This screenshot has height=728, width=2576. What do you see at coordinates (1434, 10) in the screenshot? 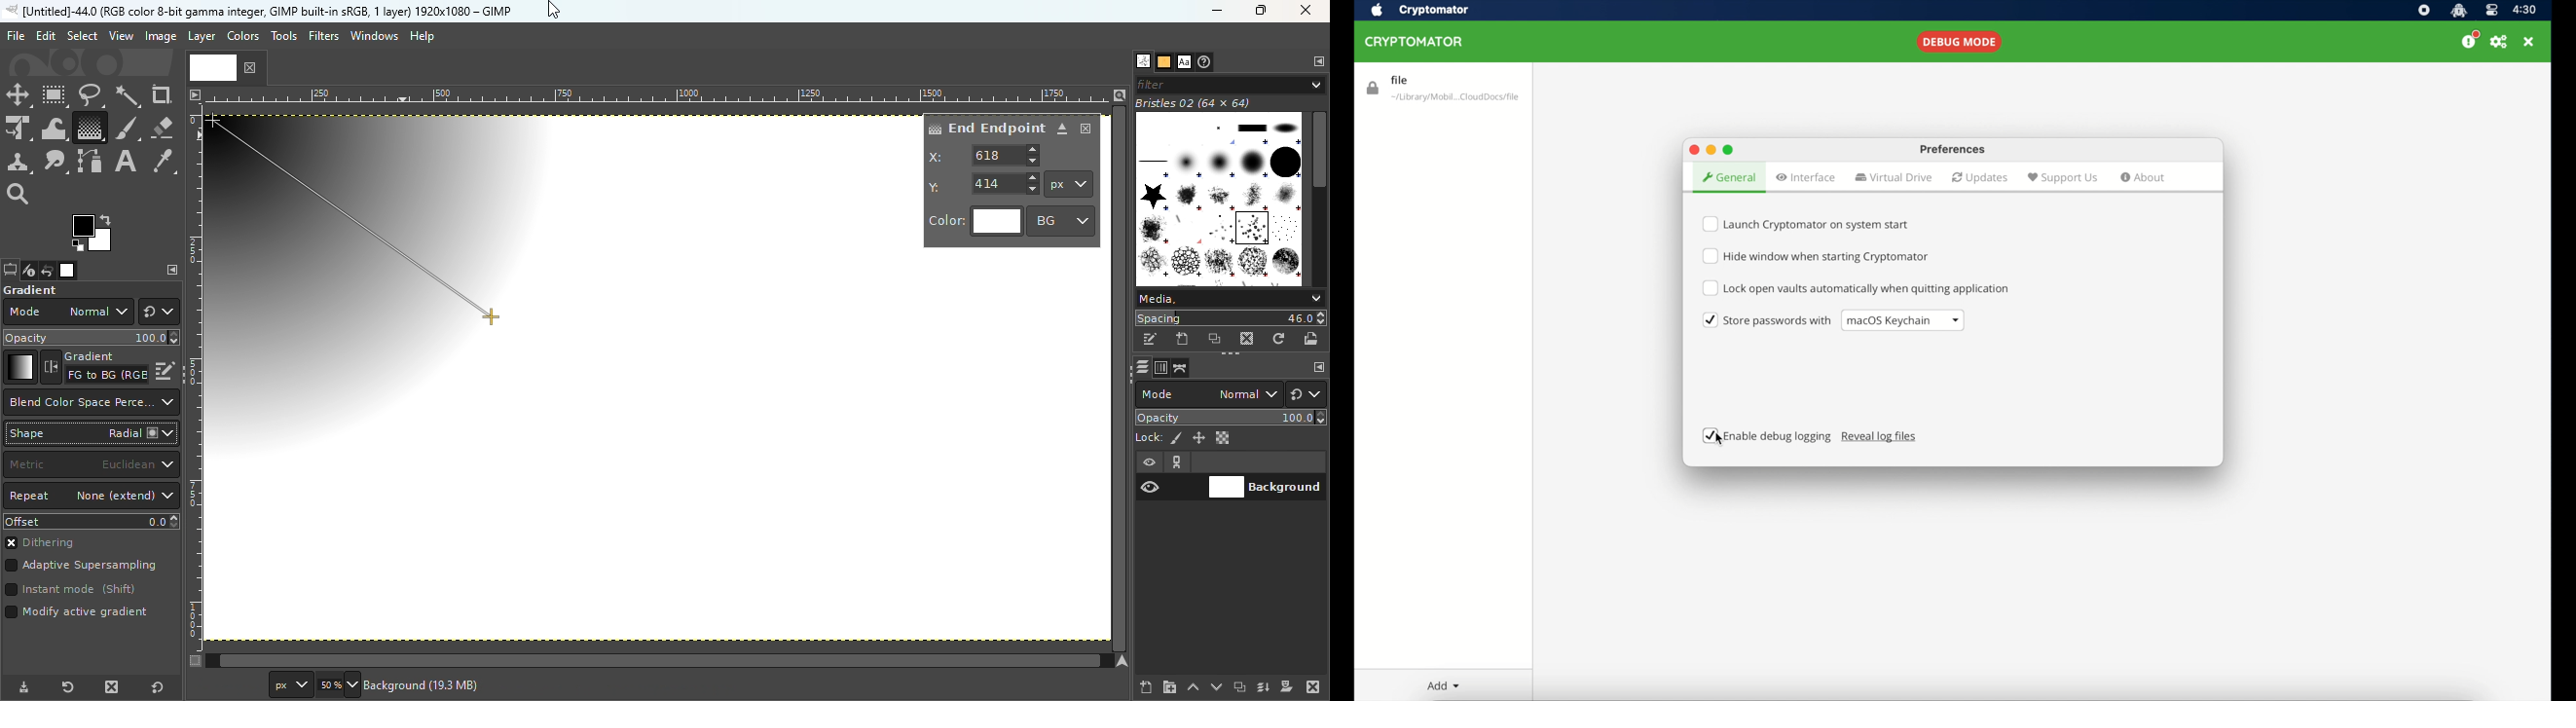
I see `crytomator` at bounding box center [1434, 10].